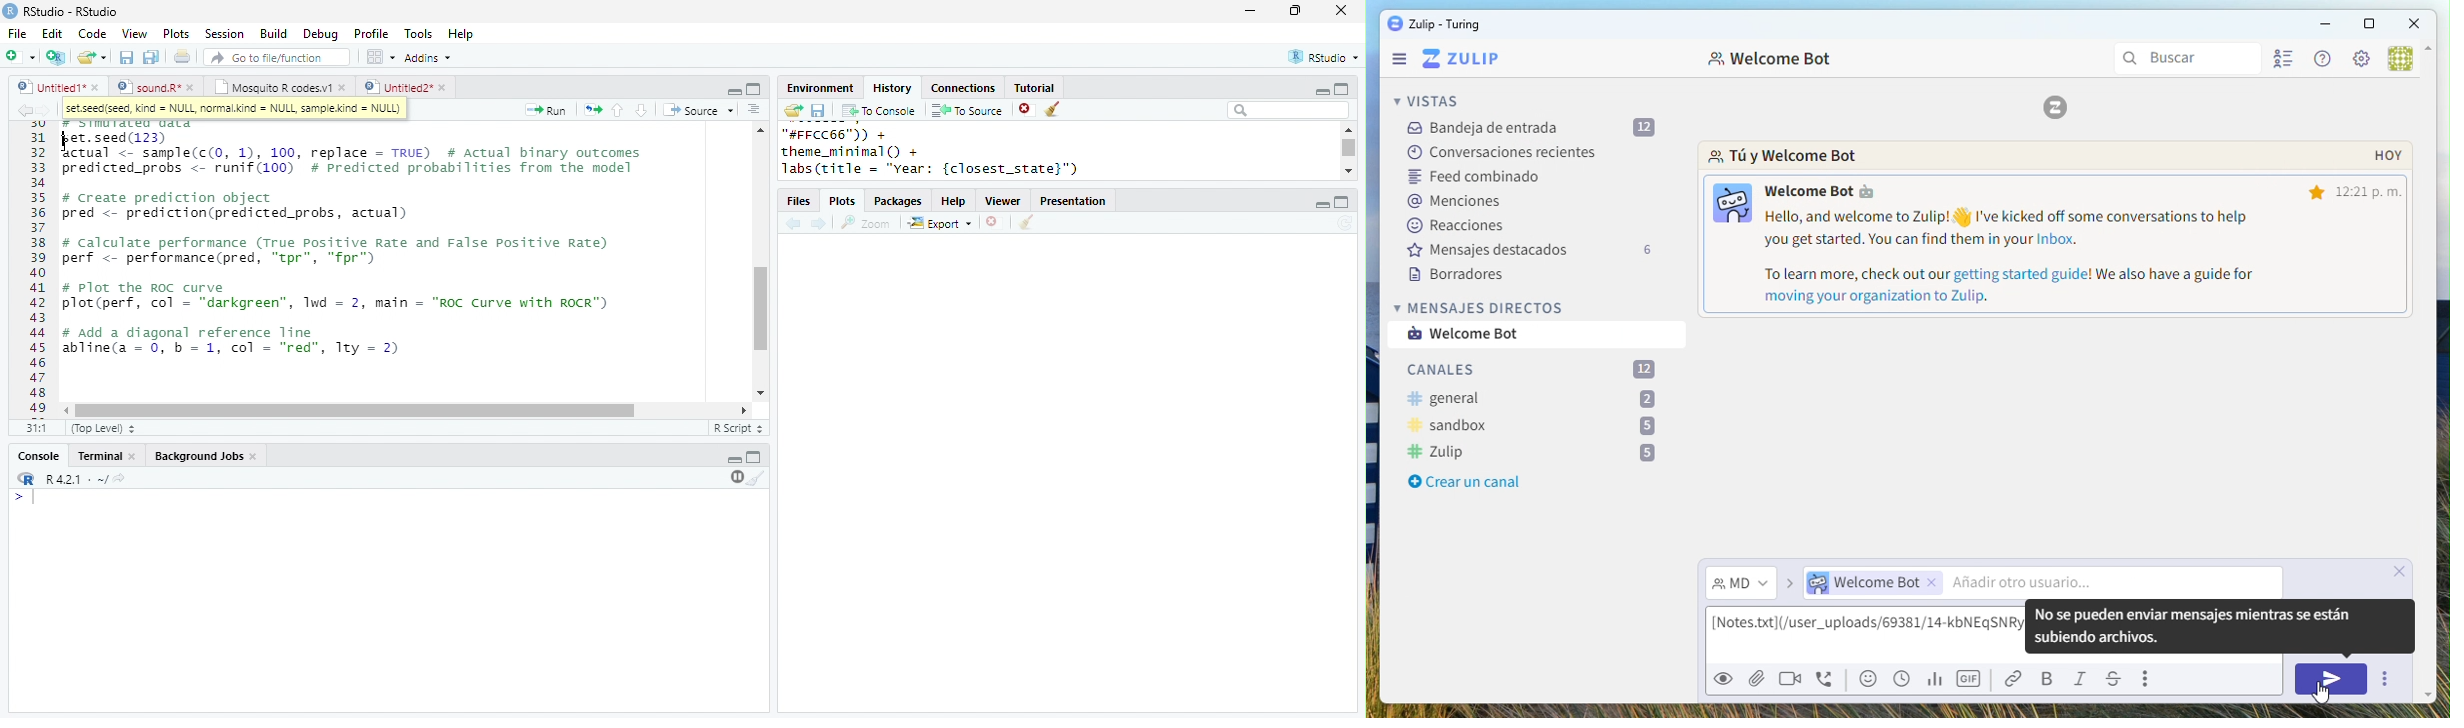 This screenshot has height=728, width=2464. Describe the element at coordinates (126, 57) in the screenshot. I see `save` at that location.